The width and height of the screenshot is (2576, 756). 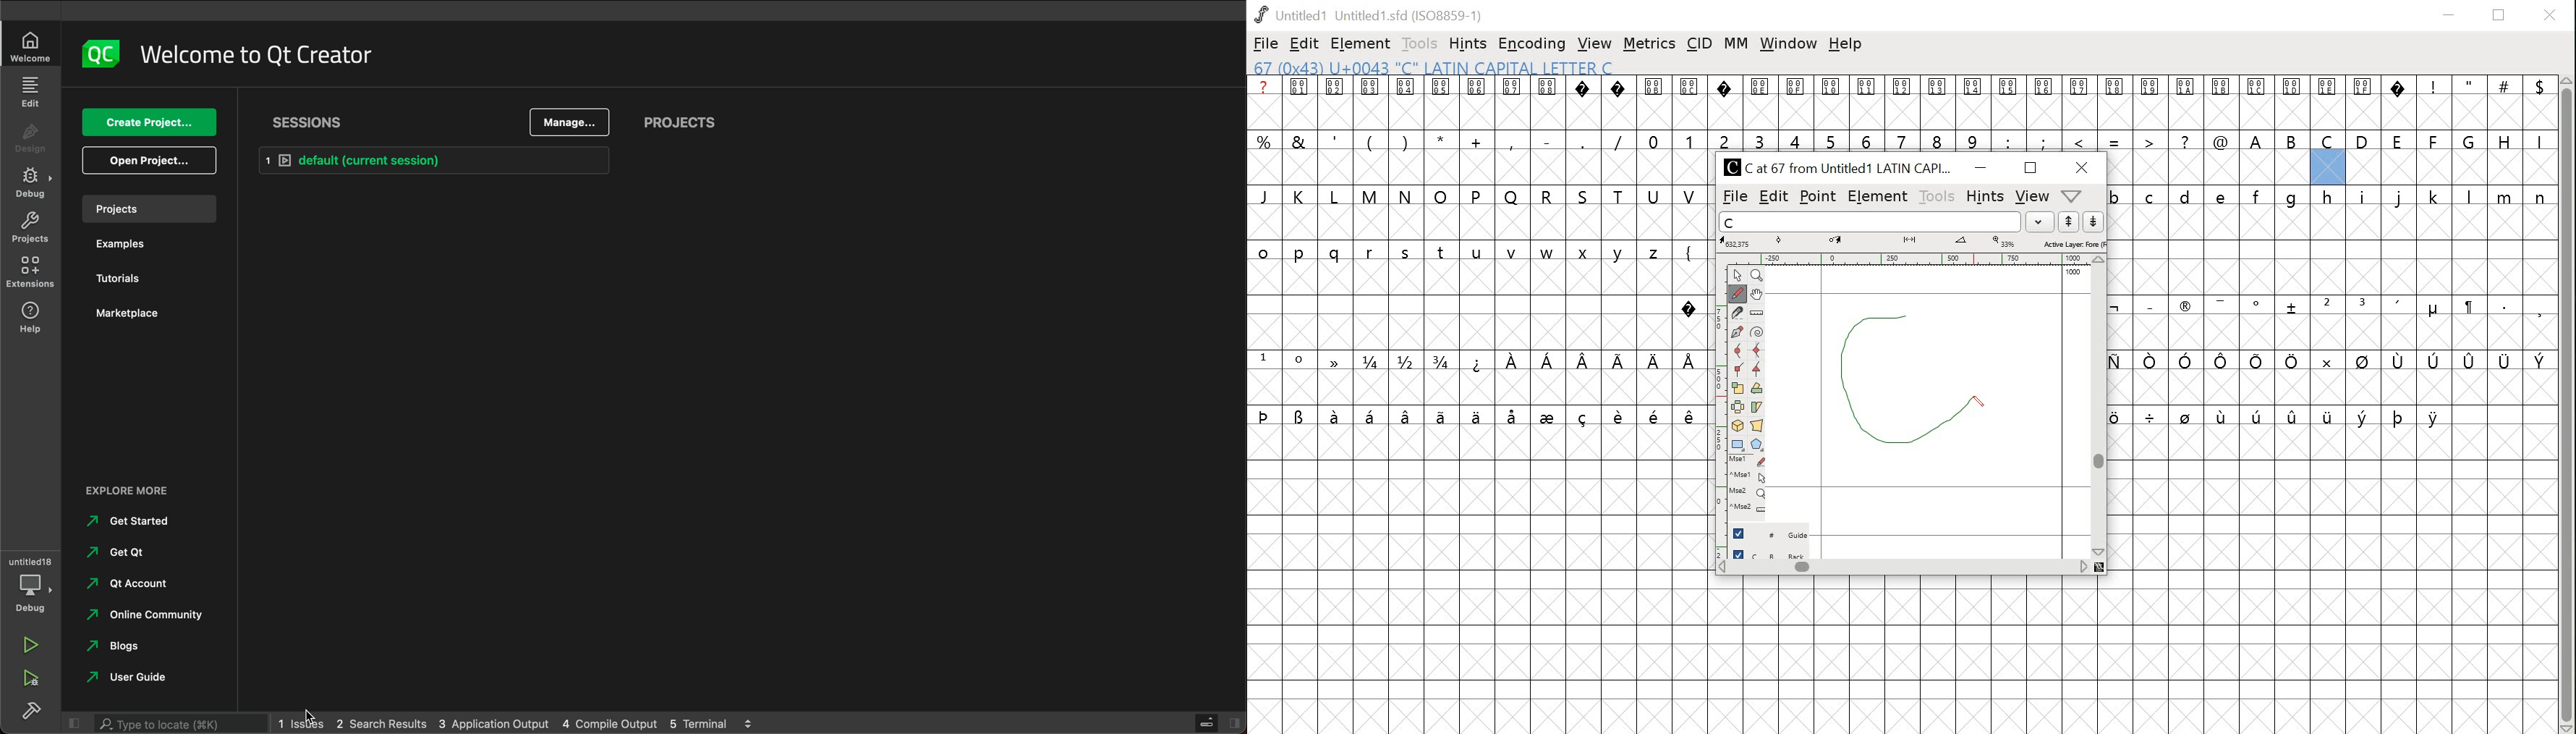 I want to click on mouse left button + Ctrl, so click(x=1750, y=478).